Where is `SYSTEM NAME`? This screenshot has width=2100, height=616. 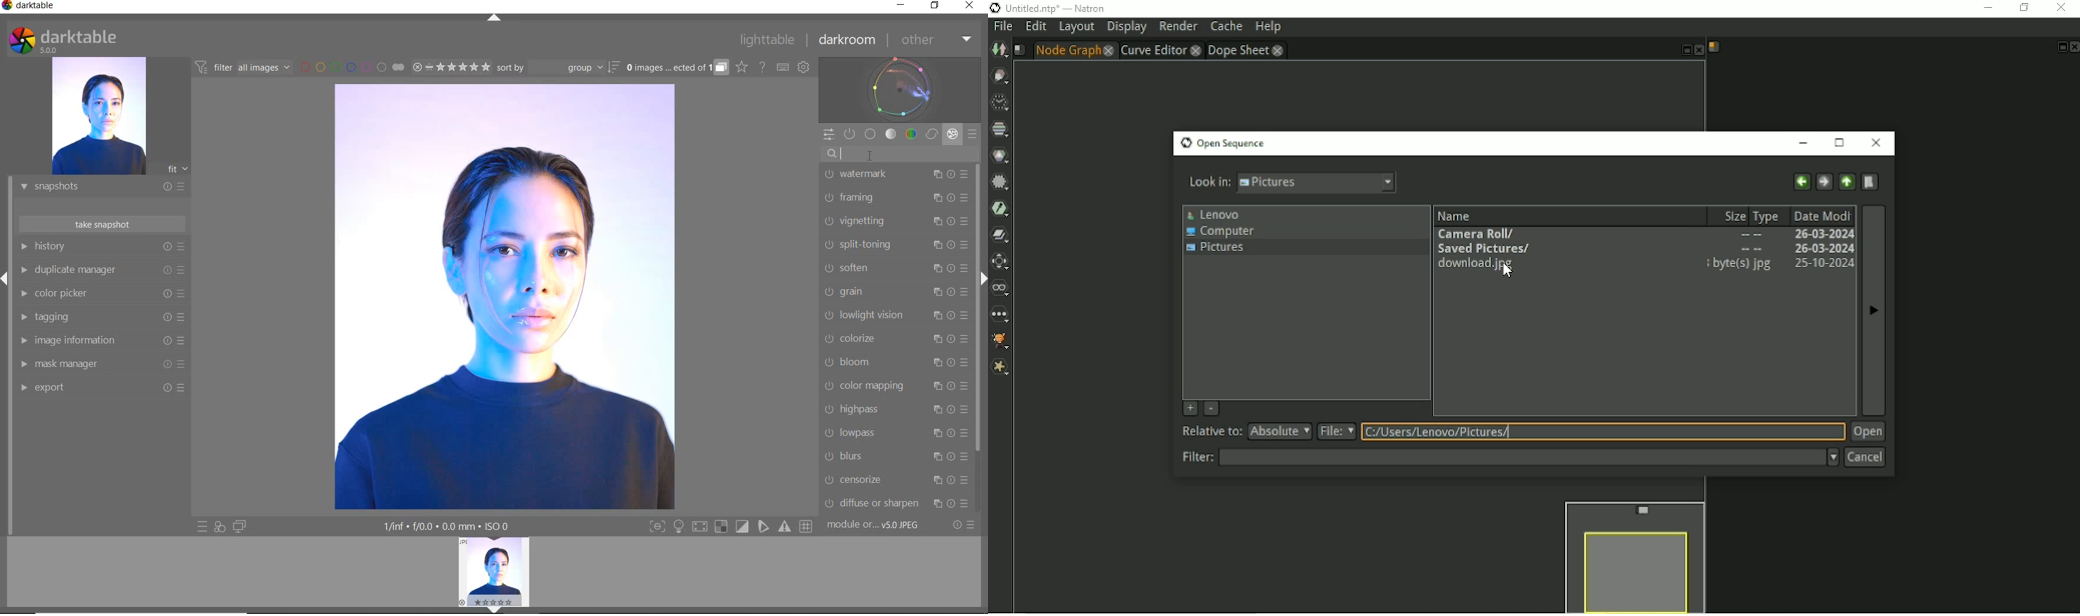
SYSTEM NAME is located at coordinates (31, 8).